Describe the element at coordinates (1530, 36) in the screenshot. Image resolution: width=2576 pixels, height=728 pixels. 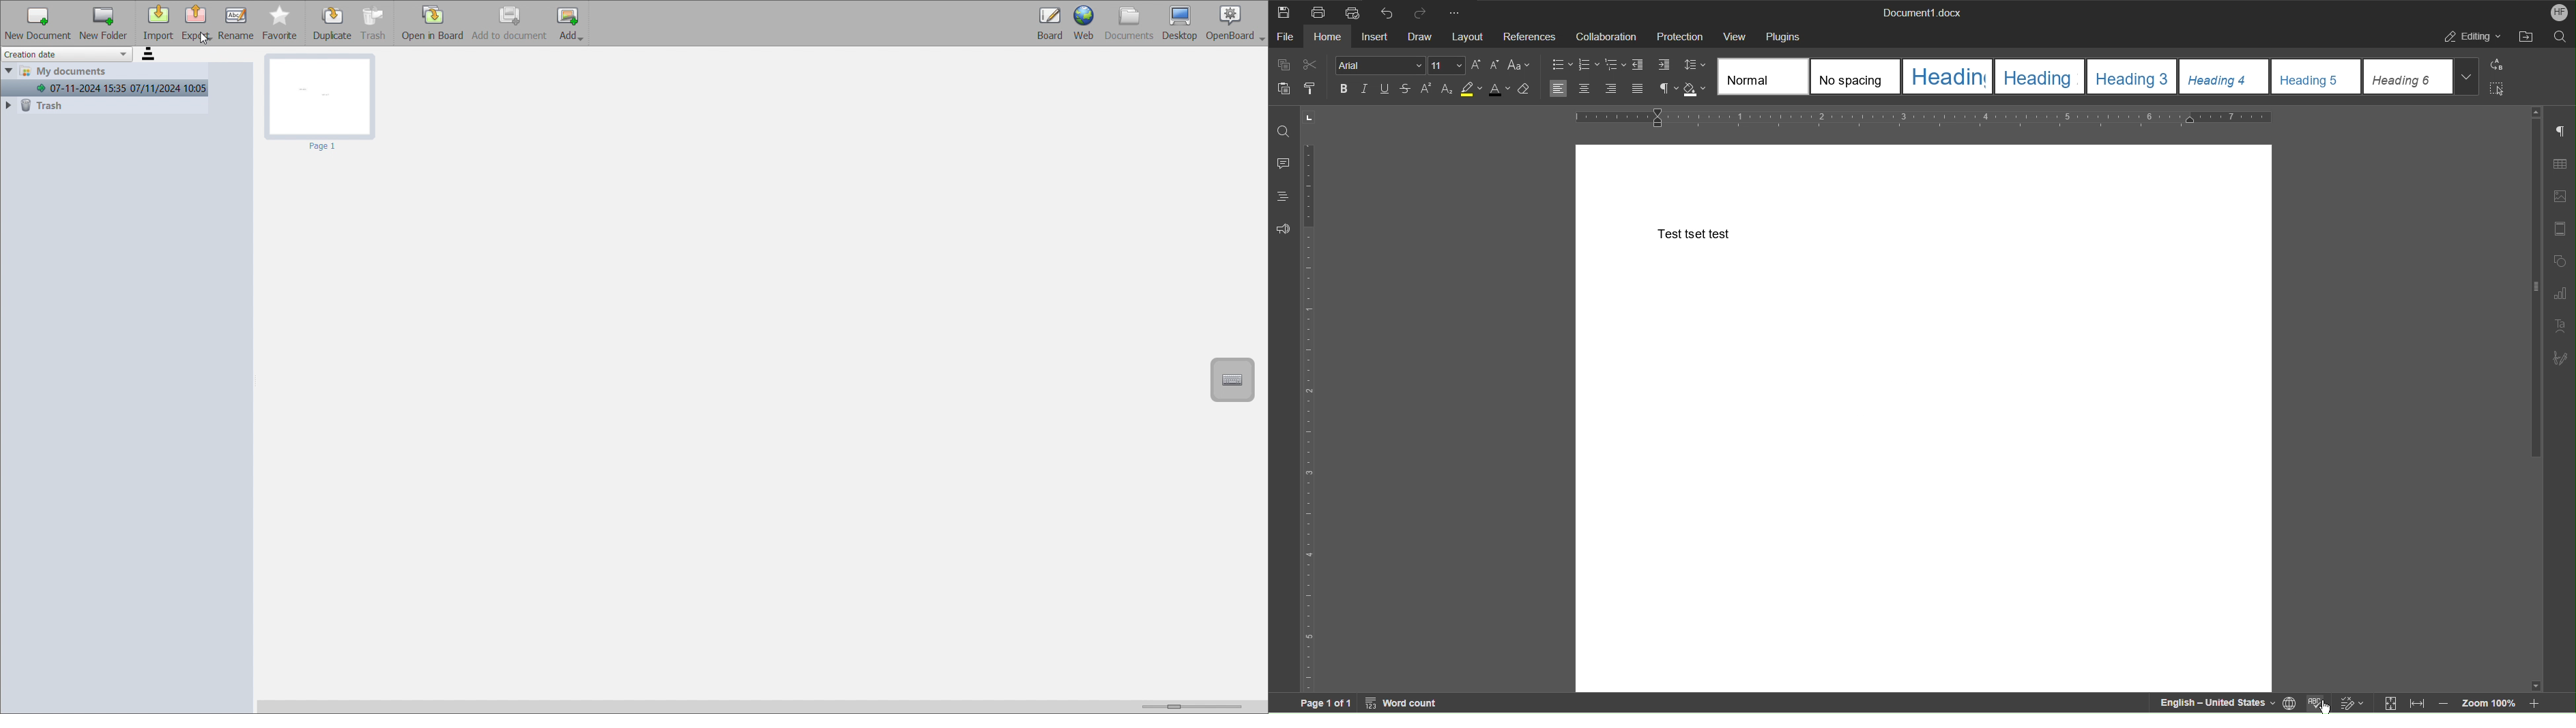
I see `Reference` at that location.